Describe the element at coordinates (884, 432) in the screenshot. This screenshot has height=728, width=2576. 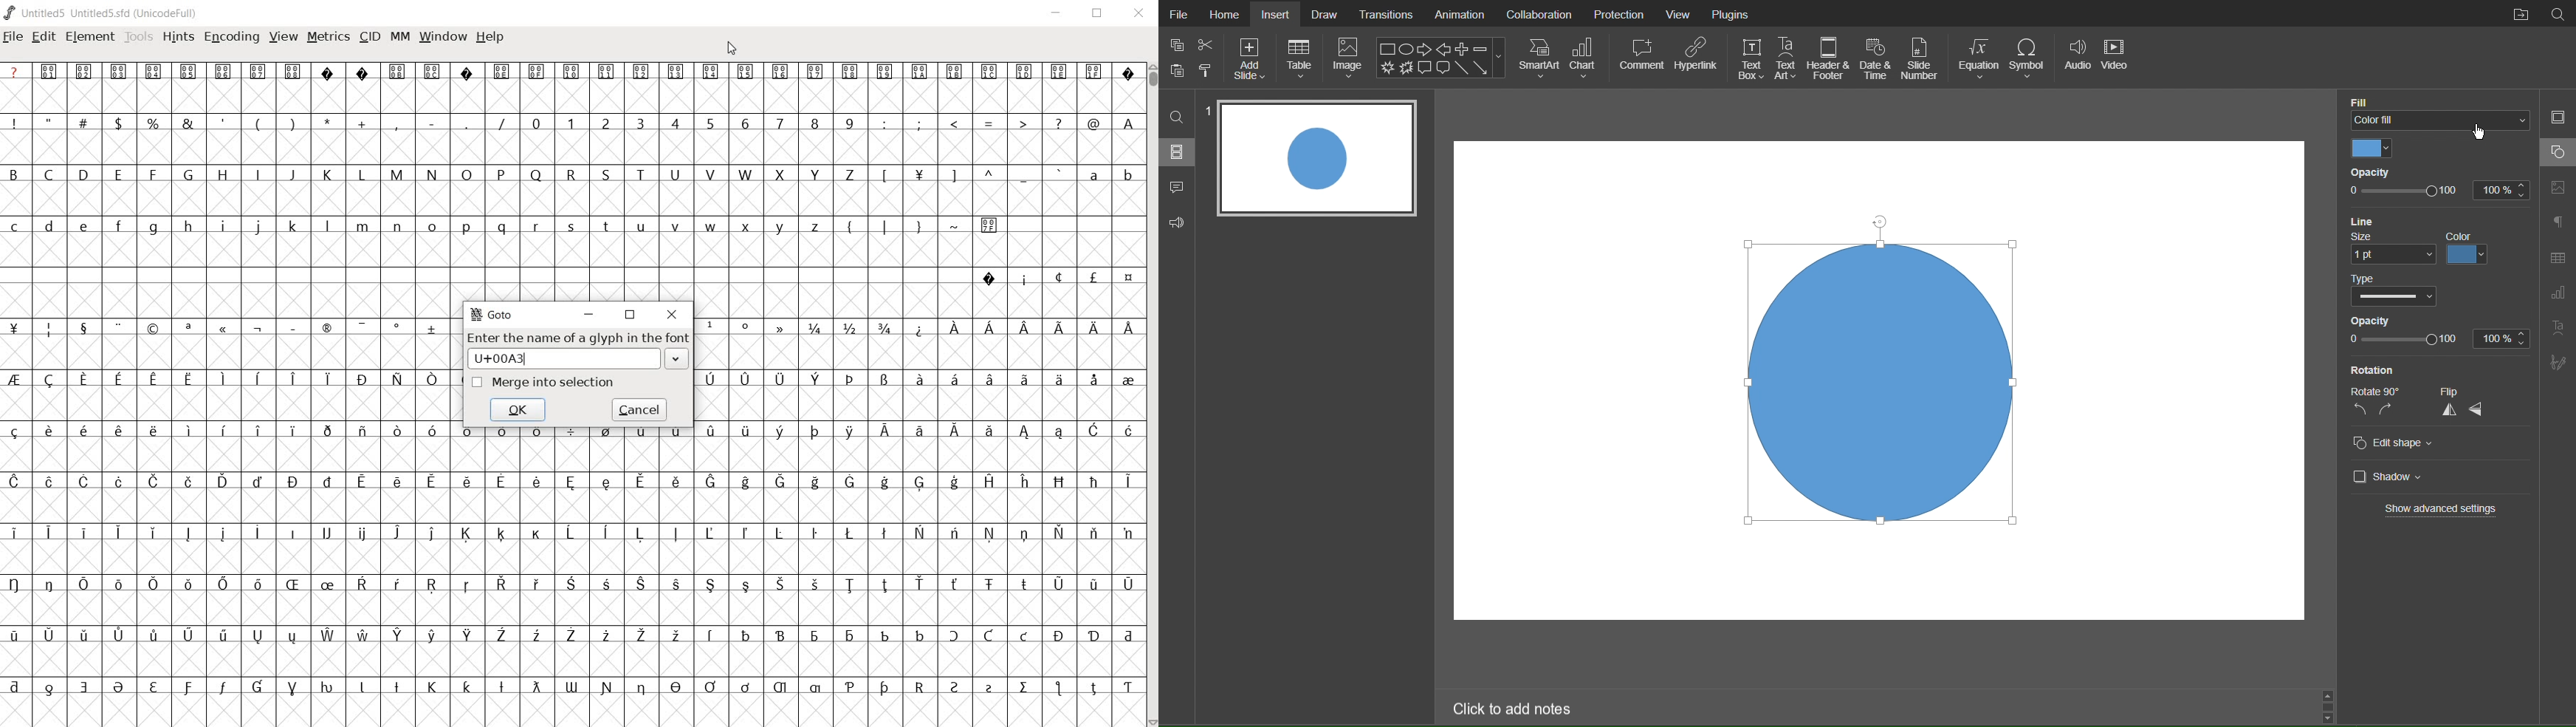
I see `Symbol` at that location.